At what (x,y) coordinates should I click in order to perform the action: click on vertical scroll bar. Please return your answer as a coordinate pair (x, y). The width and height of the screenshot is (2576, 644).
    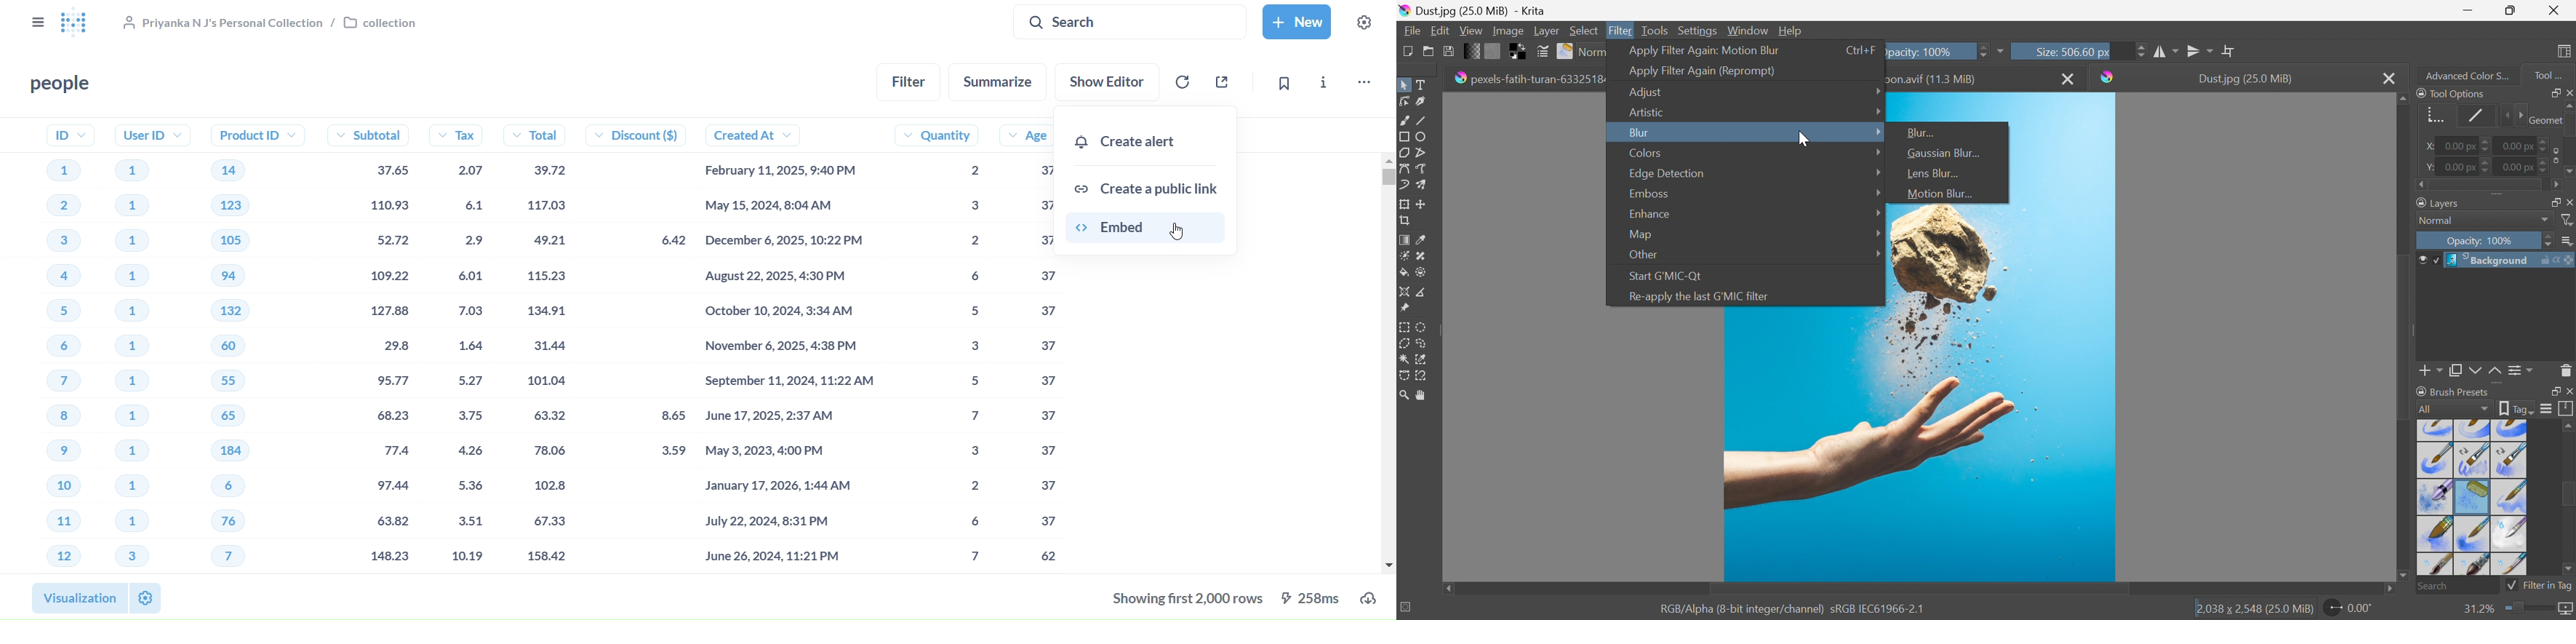
    Looking at the image, I should click on (1389, 362).